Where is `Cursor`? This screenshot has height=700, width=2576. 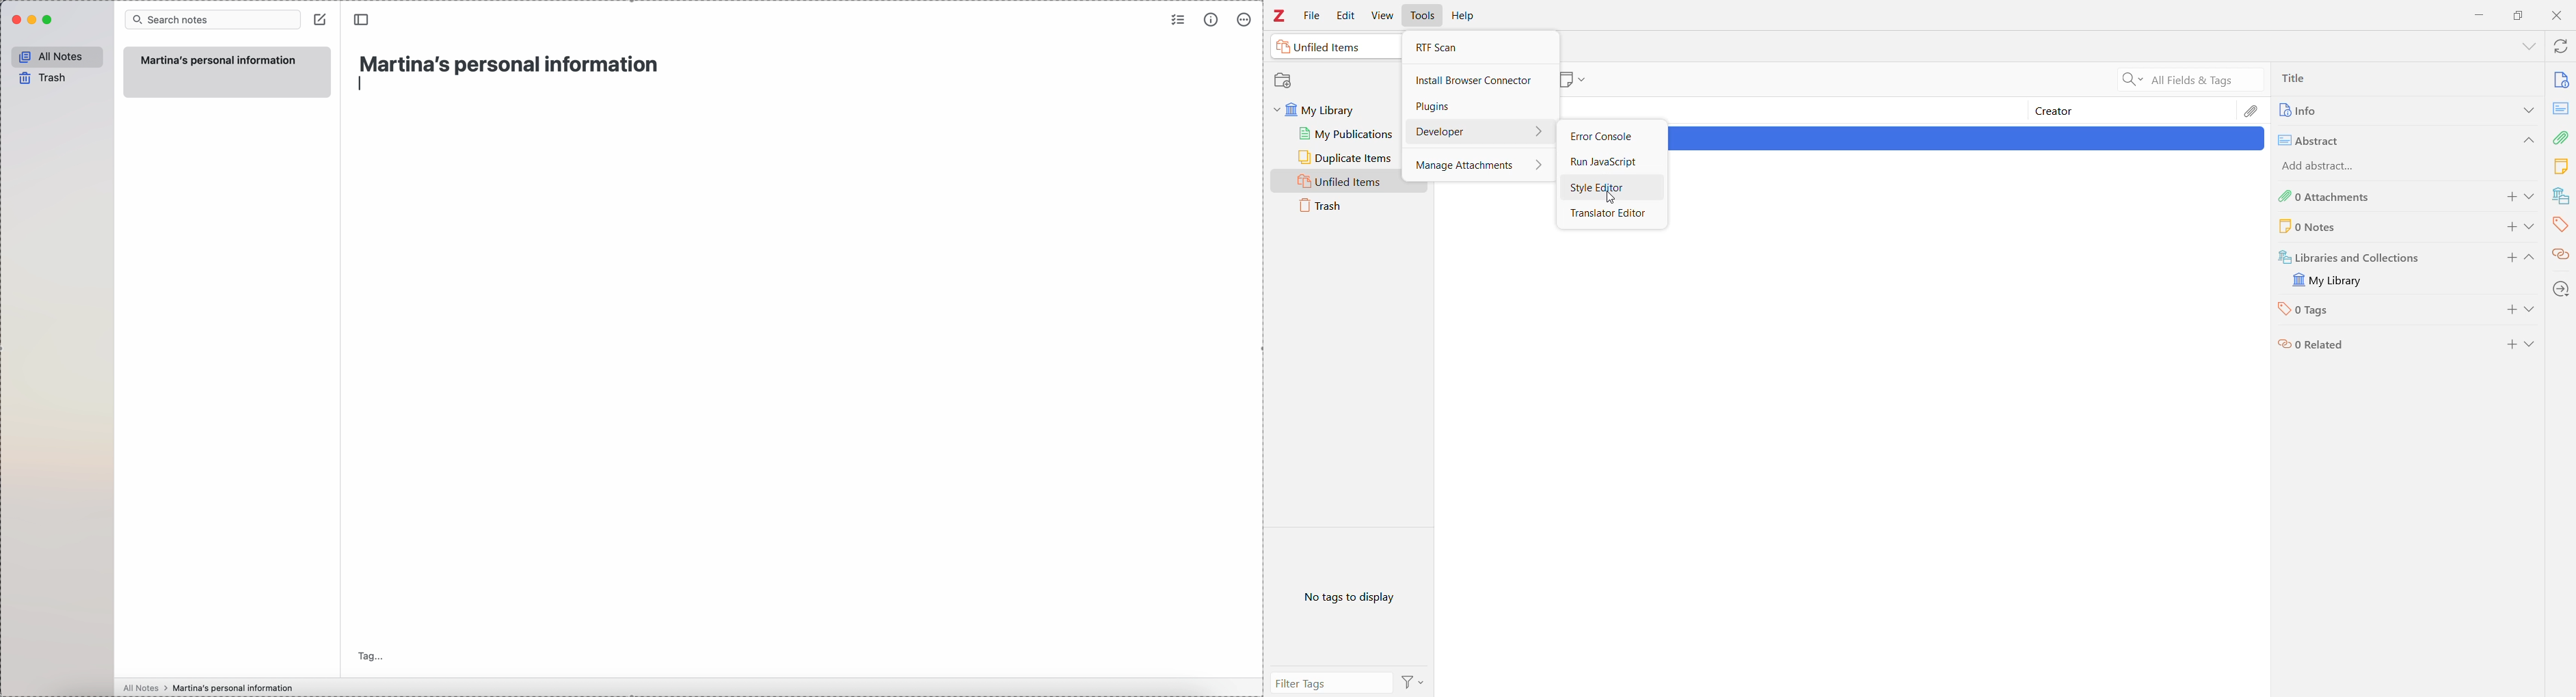 Cursor is located at coordinates (1607, 195).